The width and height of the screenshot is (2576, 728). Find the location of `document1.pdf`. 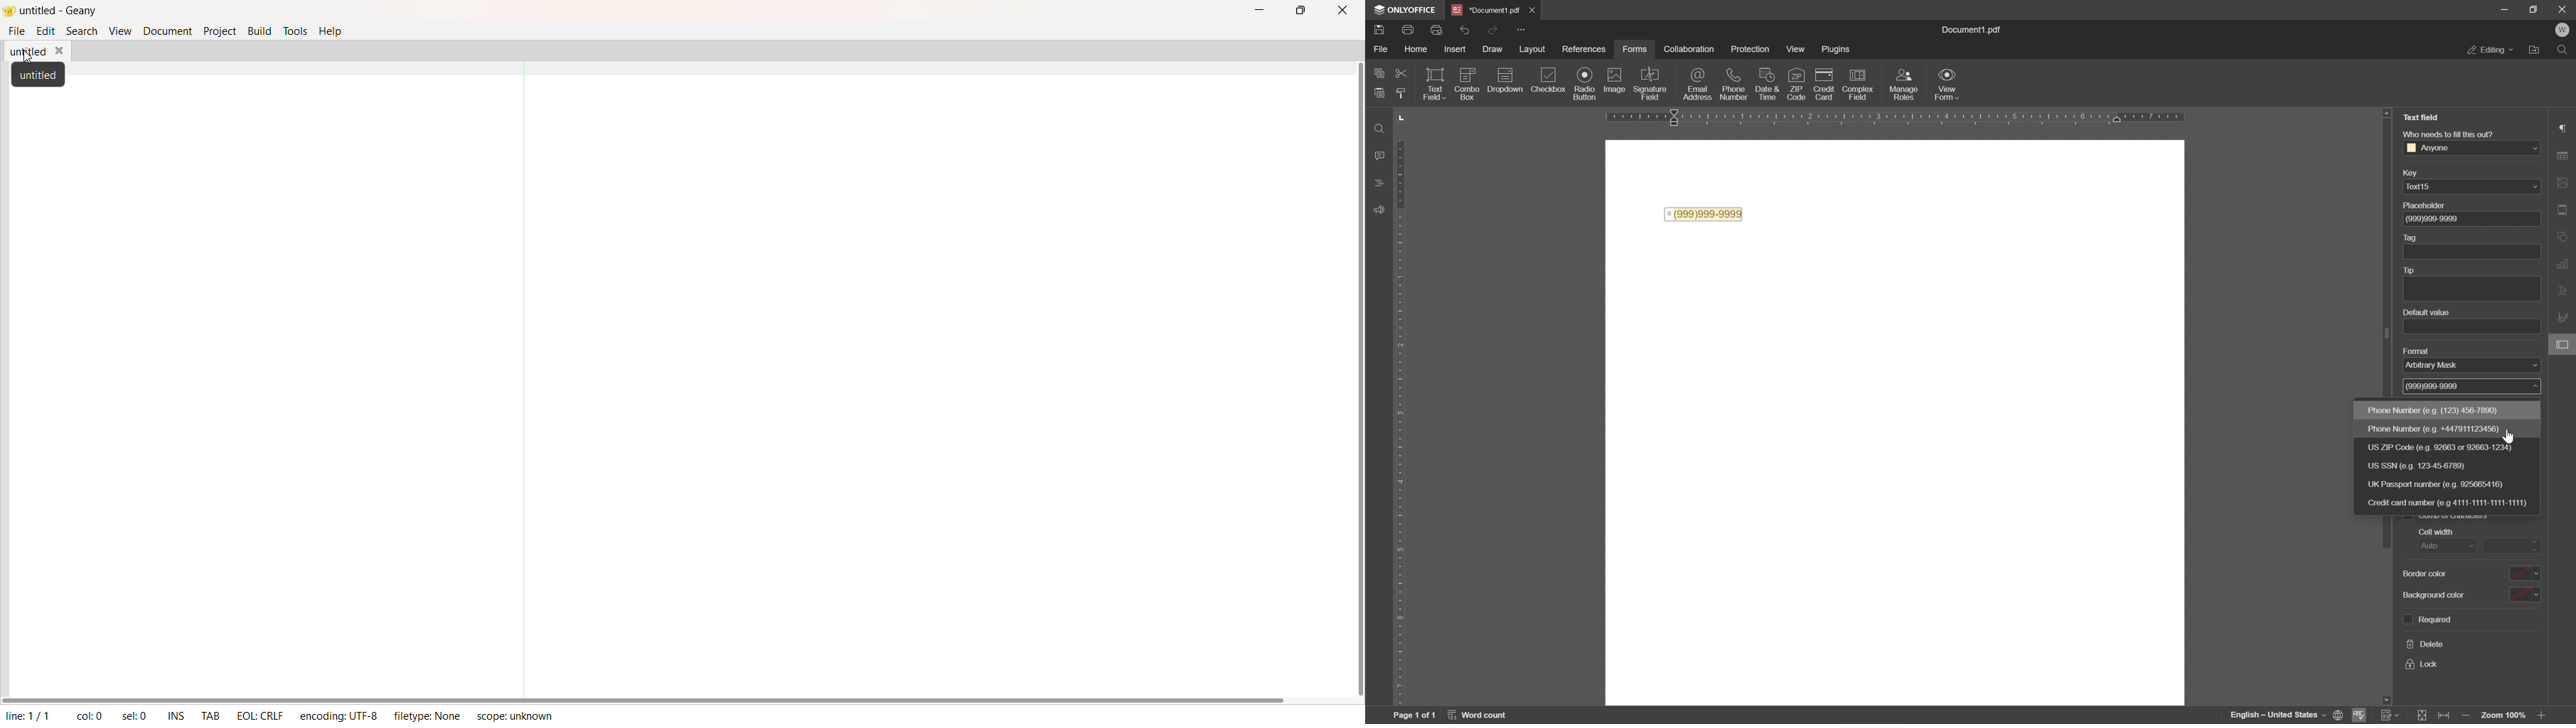

document1.pdf is located at coordinates (1975, 29).